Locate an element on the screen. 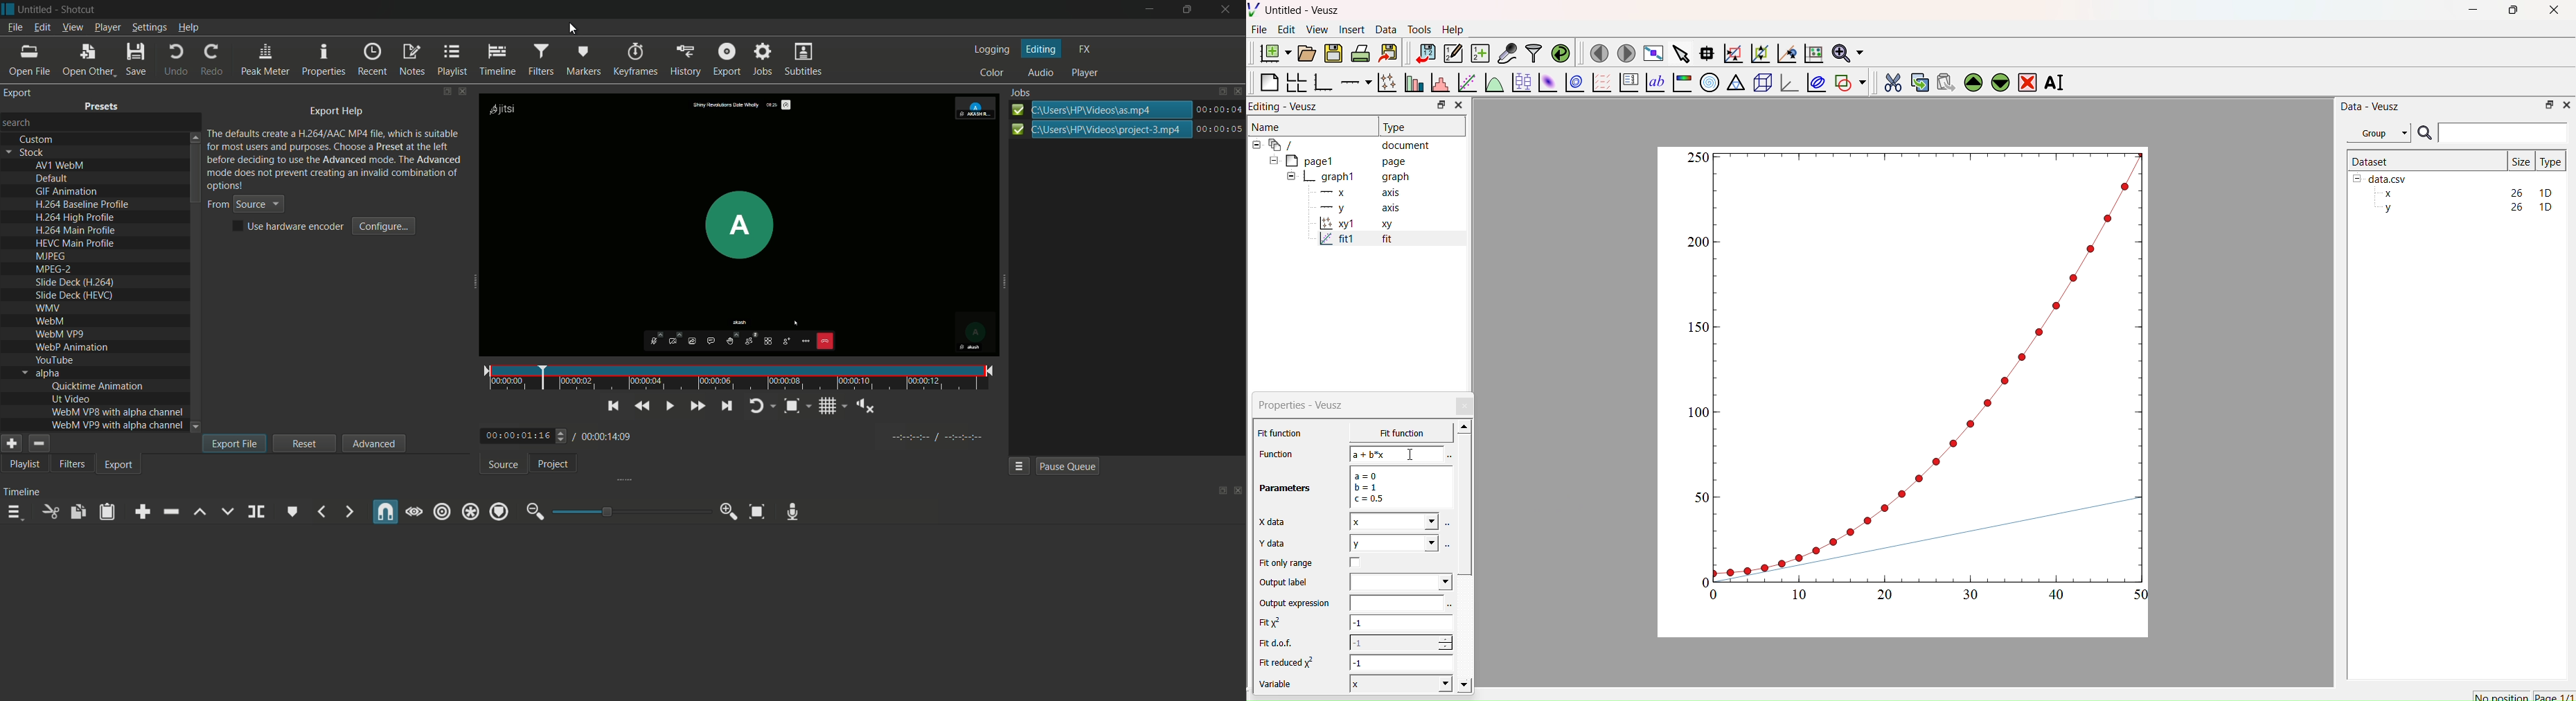 Image resolution: width=2576 pixels, height=728 pixels. redo is located at coordinates (212, 60).